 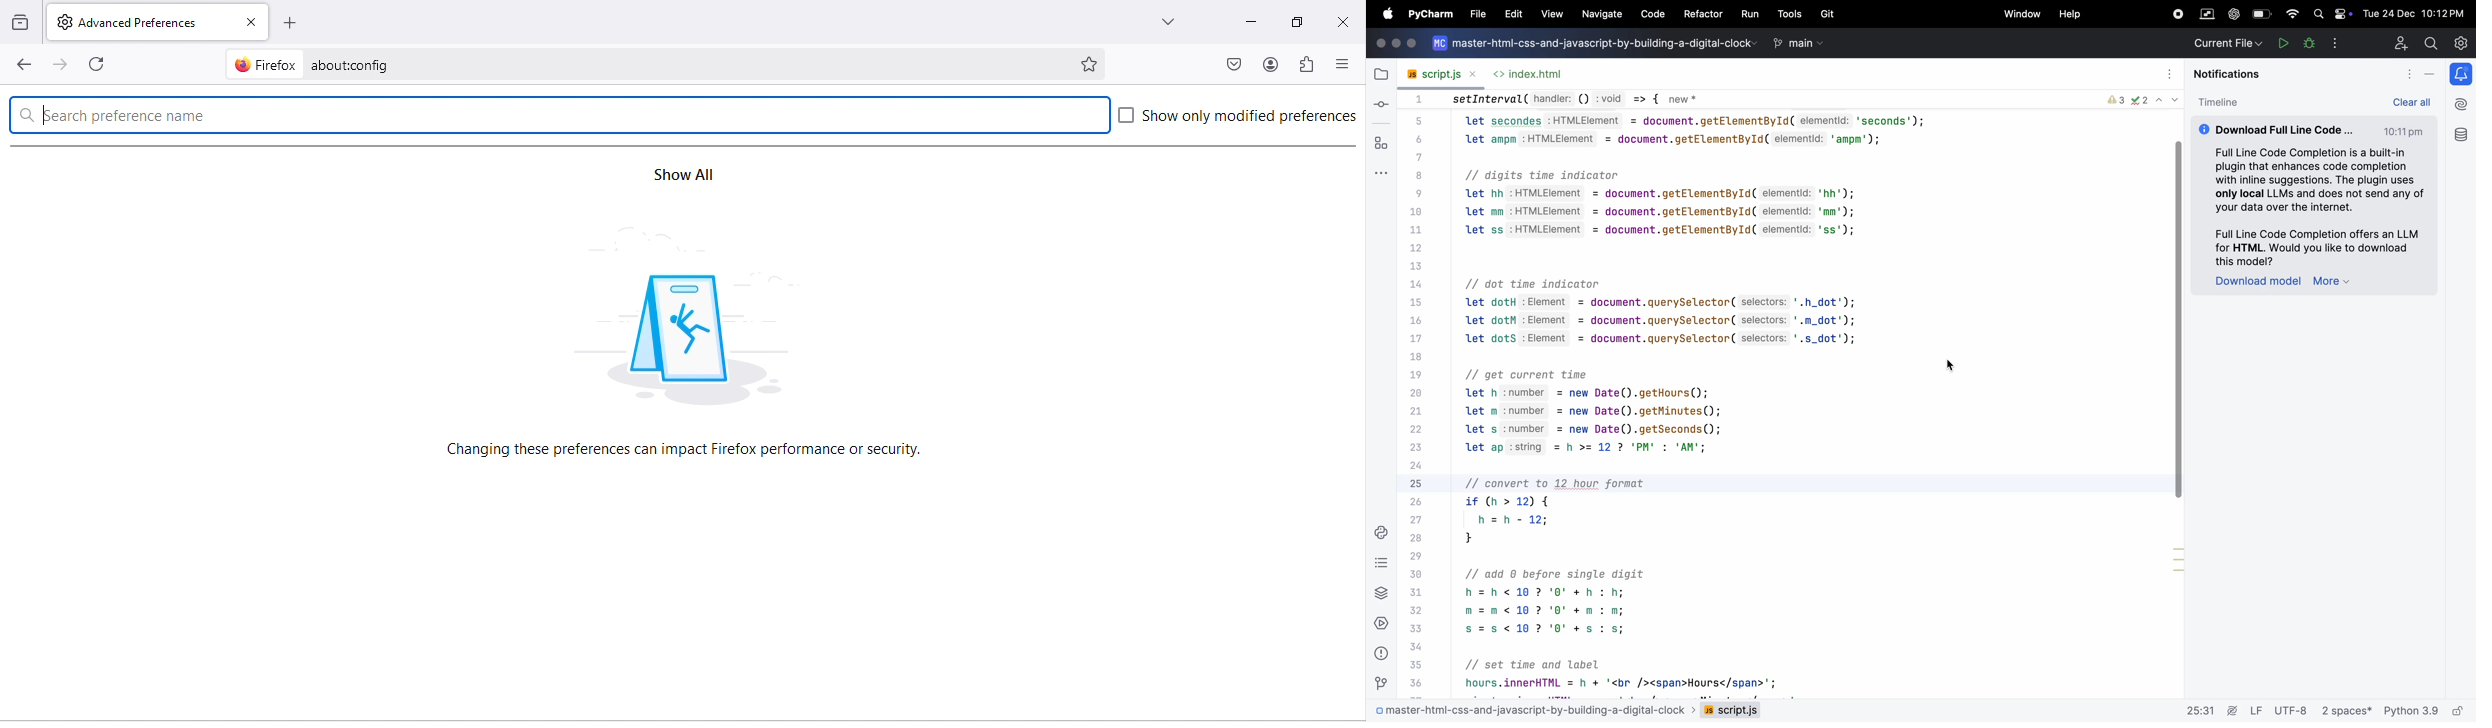 What do you see at coordinates (2228, 74) in the screenshot?
I see `notifications` at bounding box center [2228, 74].